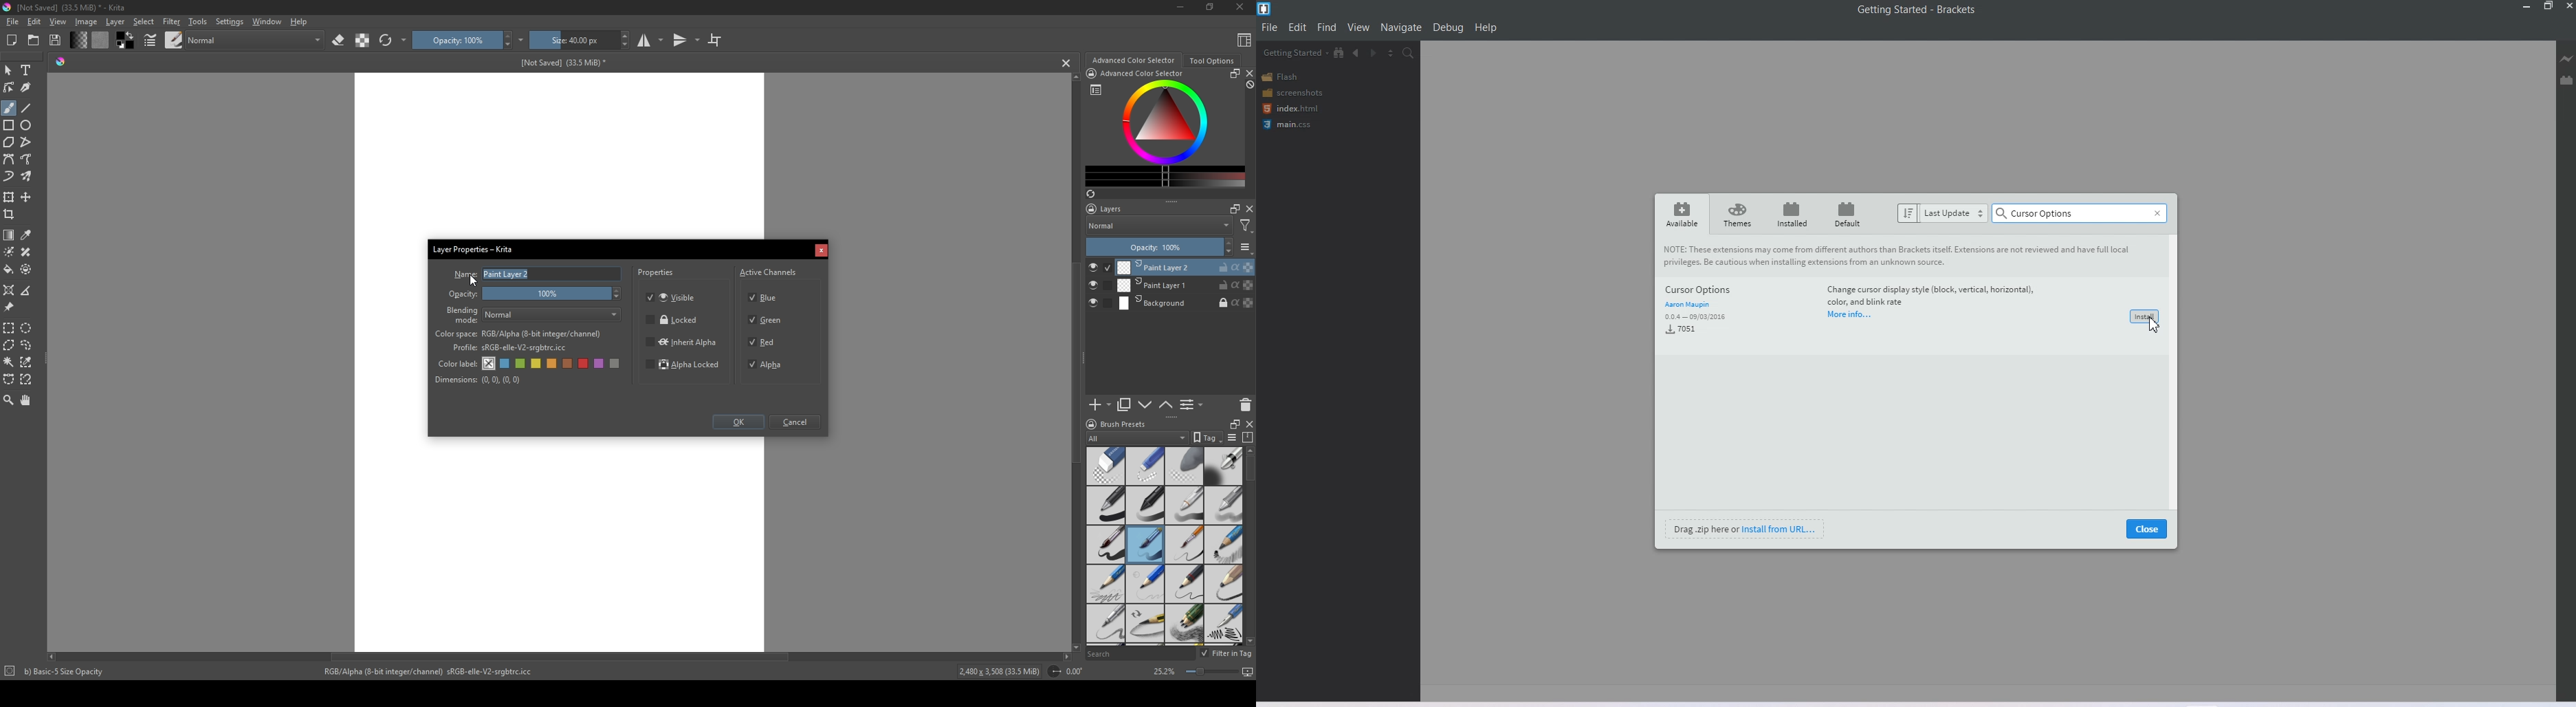 This screenshot has width=2576, height=728. I want to click on Close, so click(2568, 6).